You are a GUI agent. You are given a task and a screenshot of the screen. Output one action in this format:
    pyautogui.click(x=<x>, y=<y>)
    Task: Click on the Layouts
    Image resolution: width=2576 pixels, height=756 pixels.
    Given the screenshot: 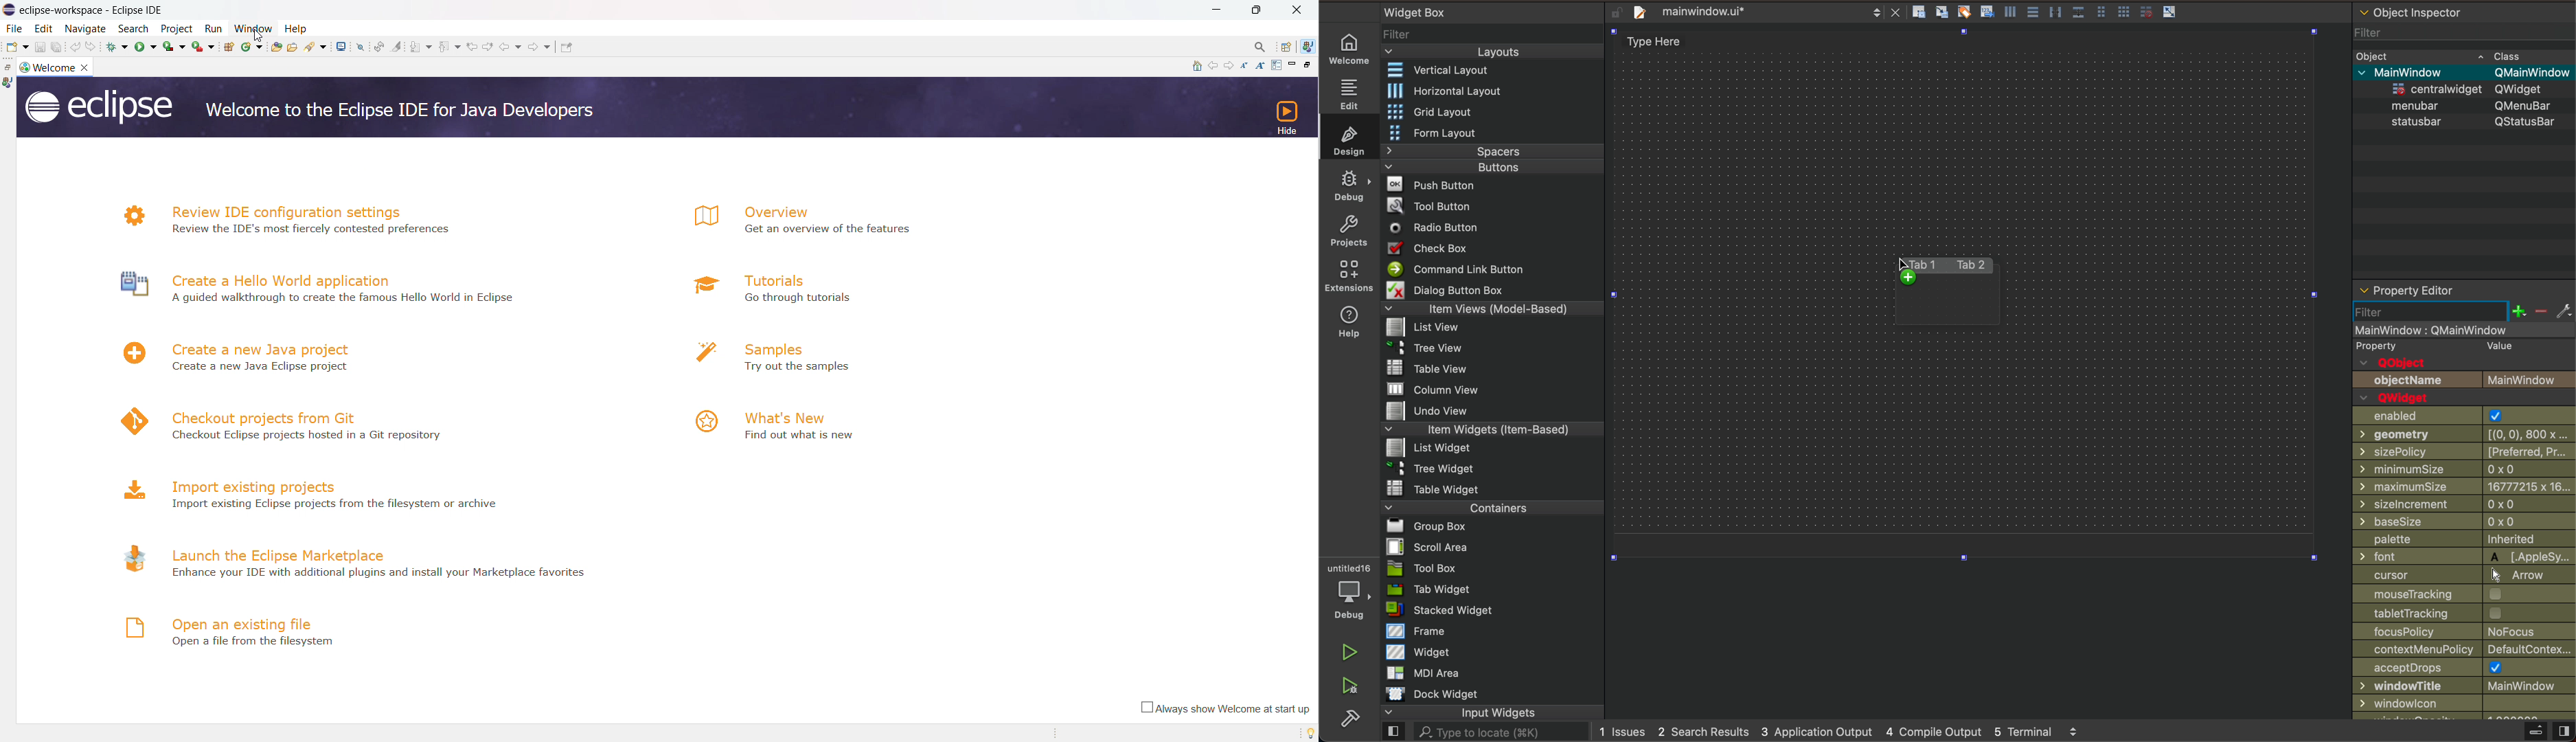 What is the action you would take?
    pyautogui.click(x=1493, y=52)
    